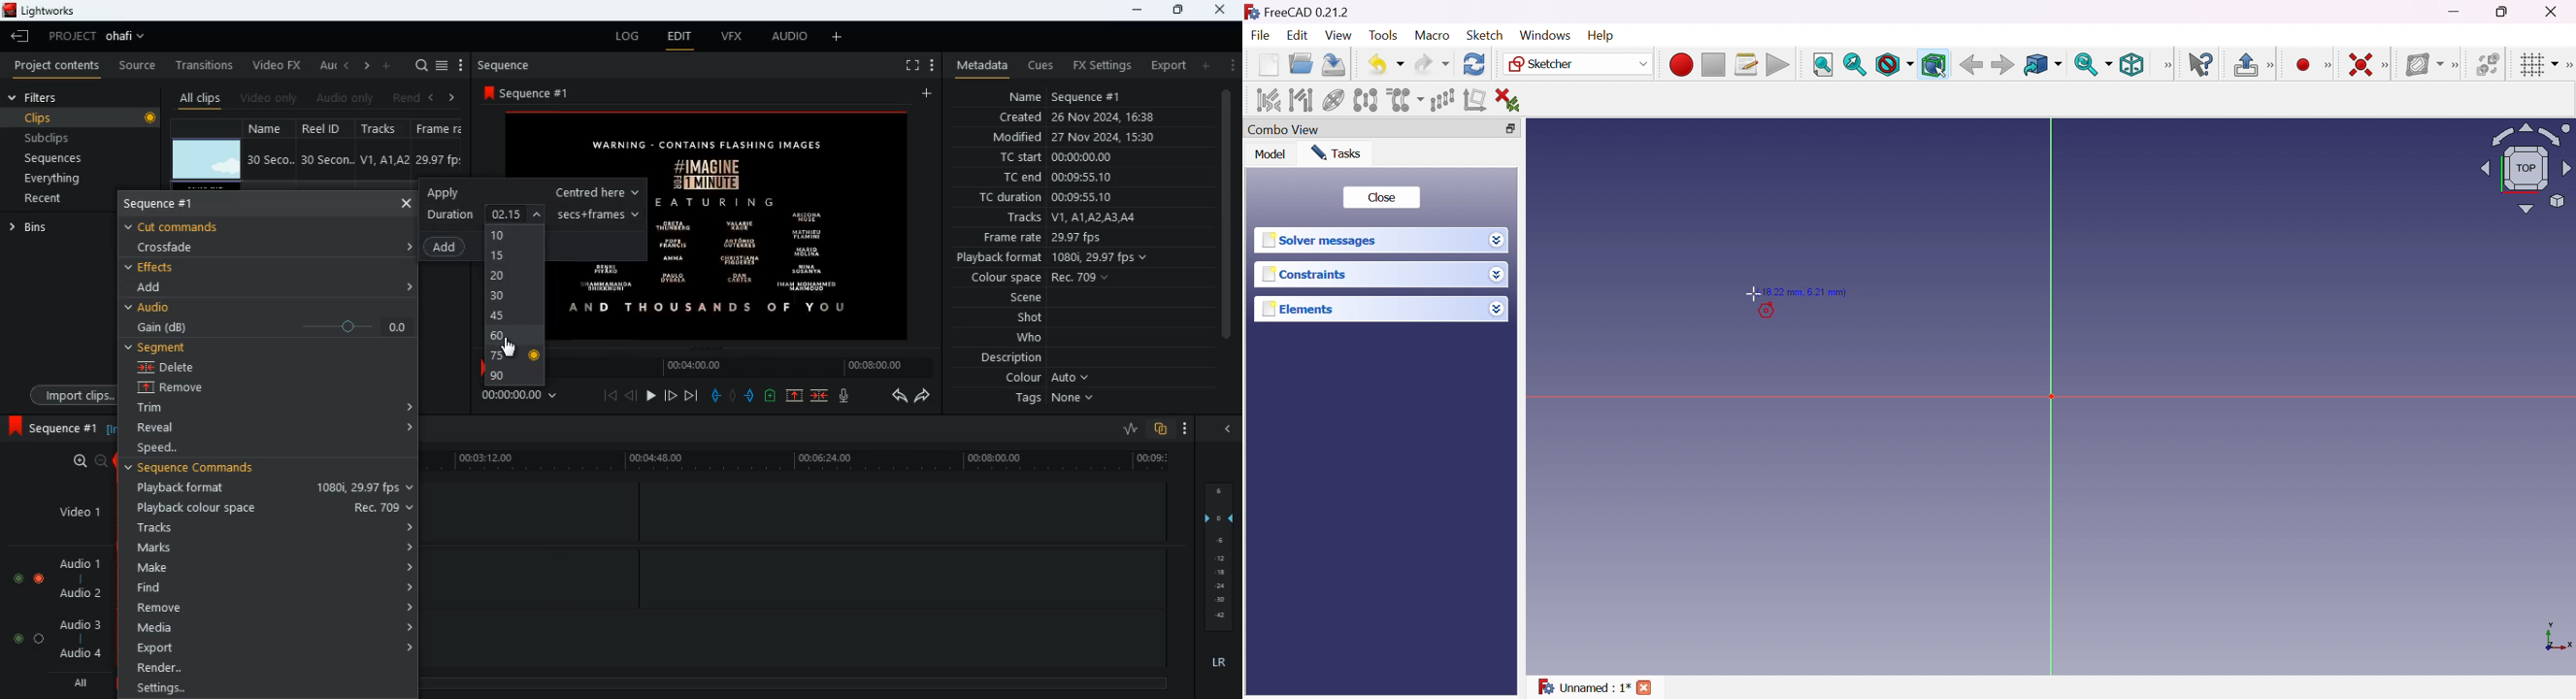 This screenshot has width=2576, height=700. I want to click on created, so click(1078, 118).